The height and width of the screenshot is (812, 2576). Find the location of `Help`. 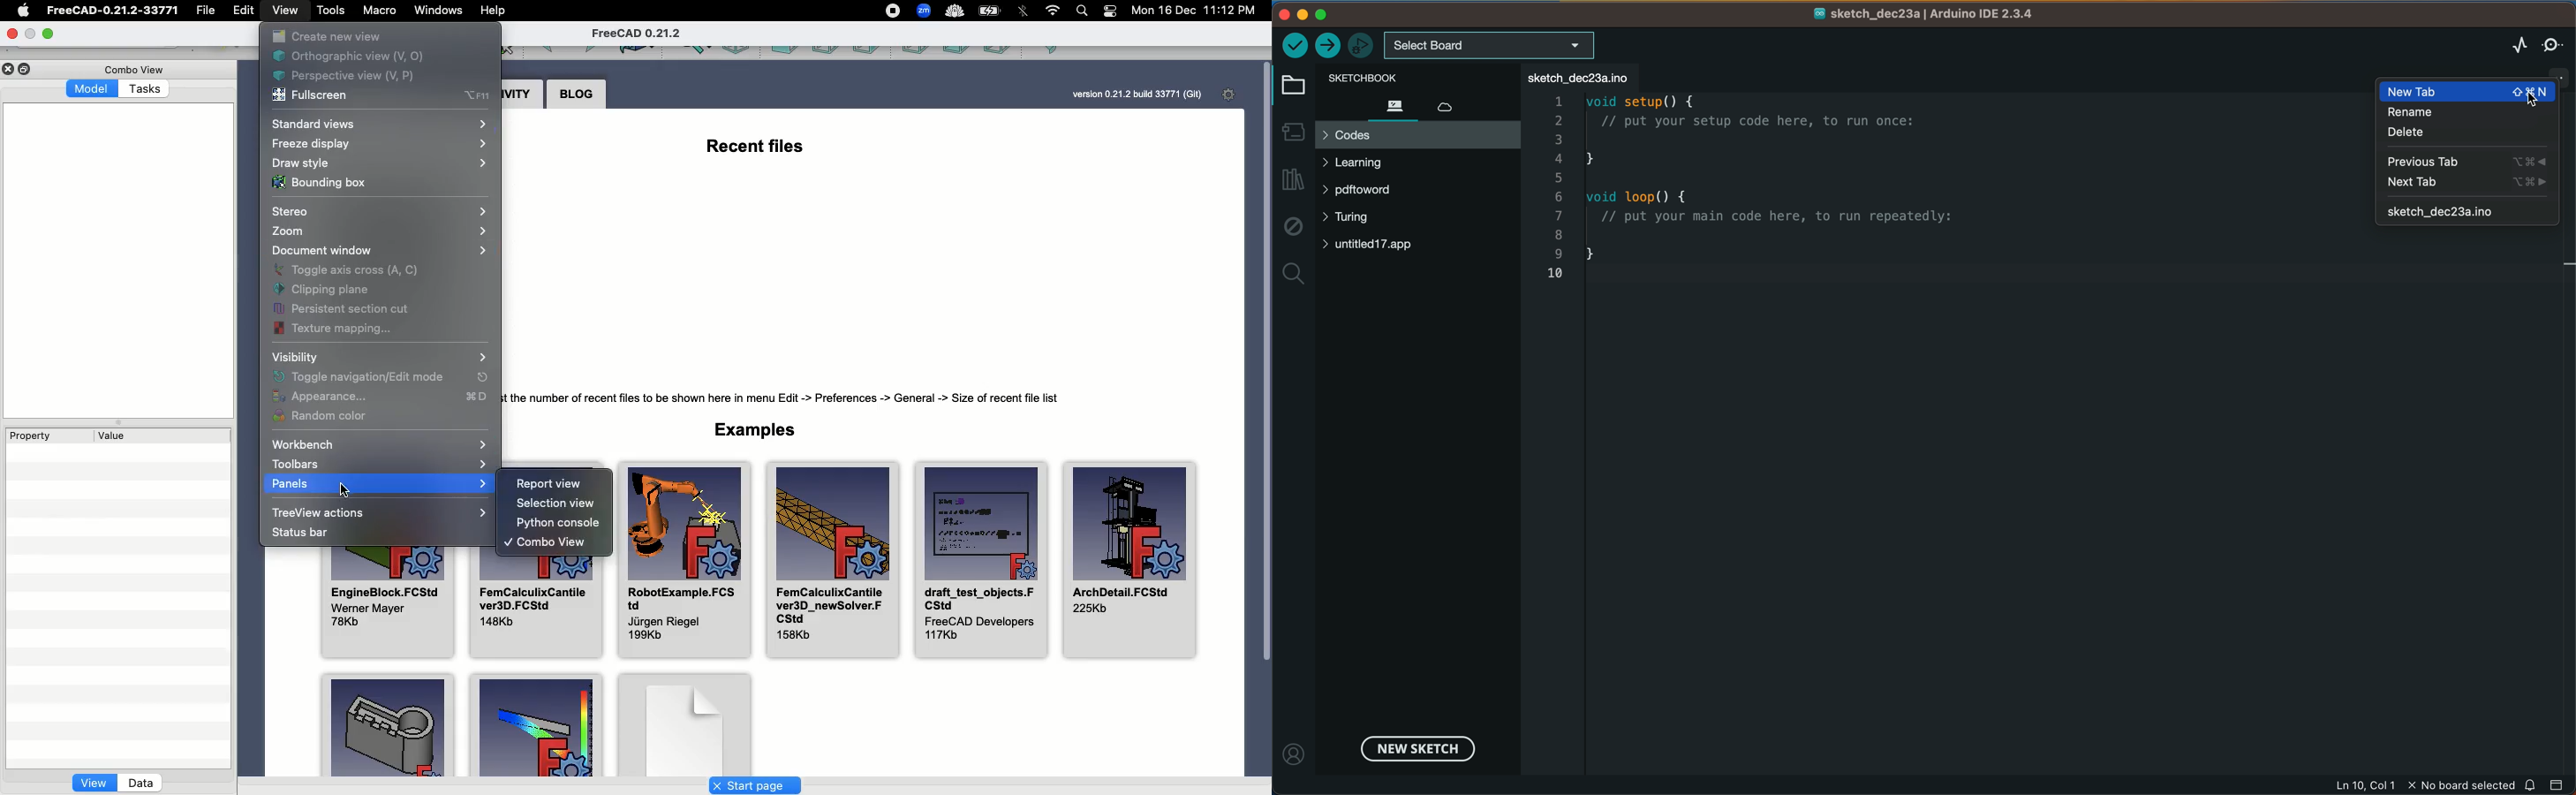

Help is located at coordinates (495, 9).